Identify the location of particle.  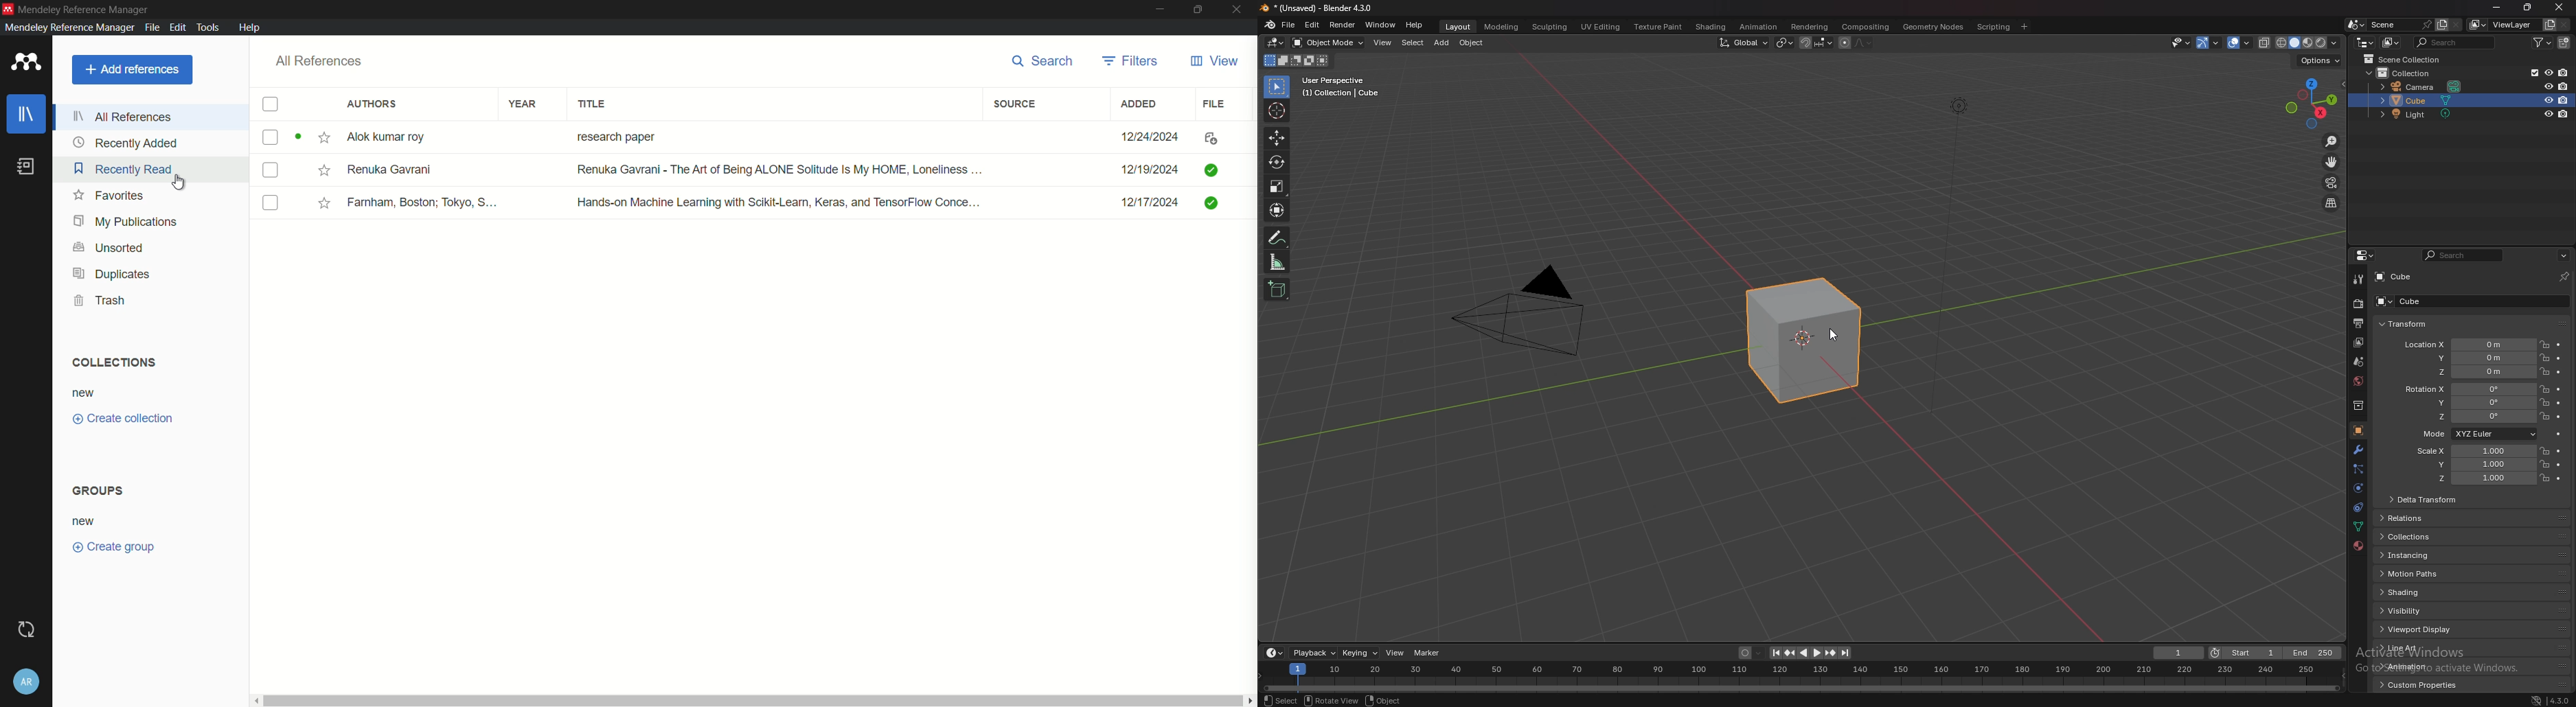
(2359, 470).